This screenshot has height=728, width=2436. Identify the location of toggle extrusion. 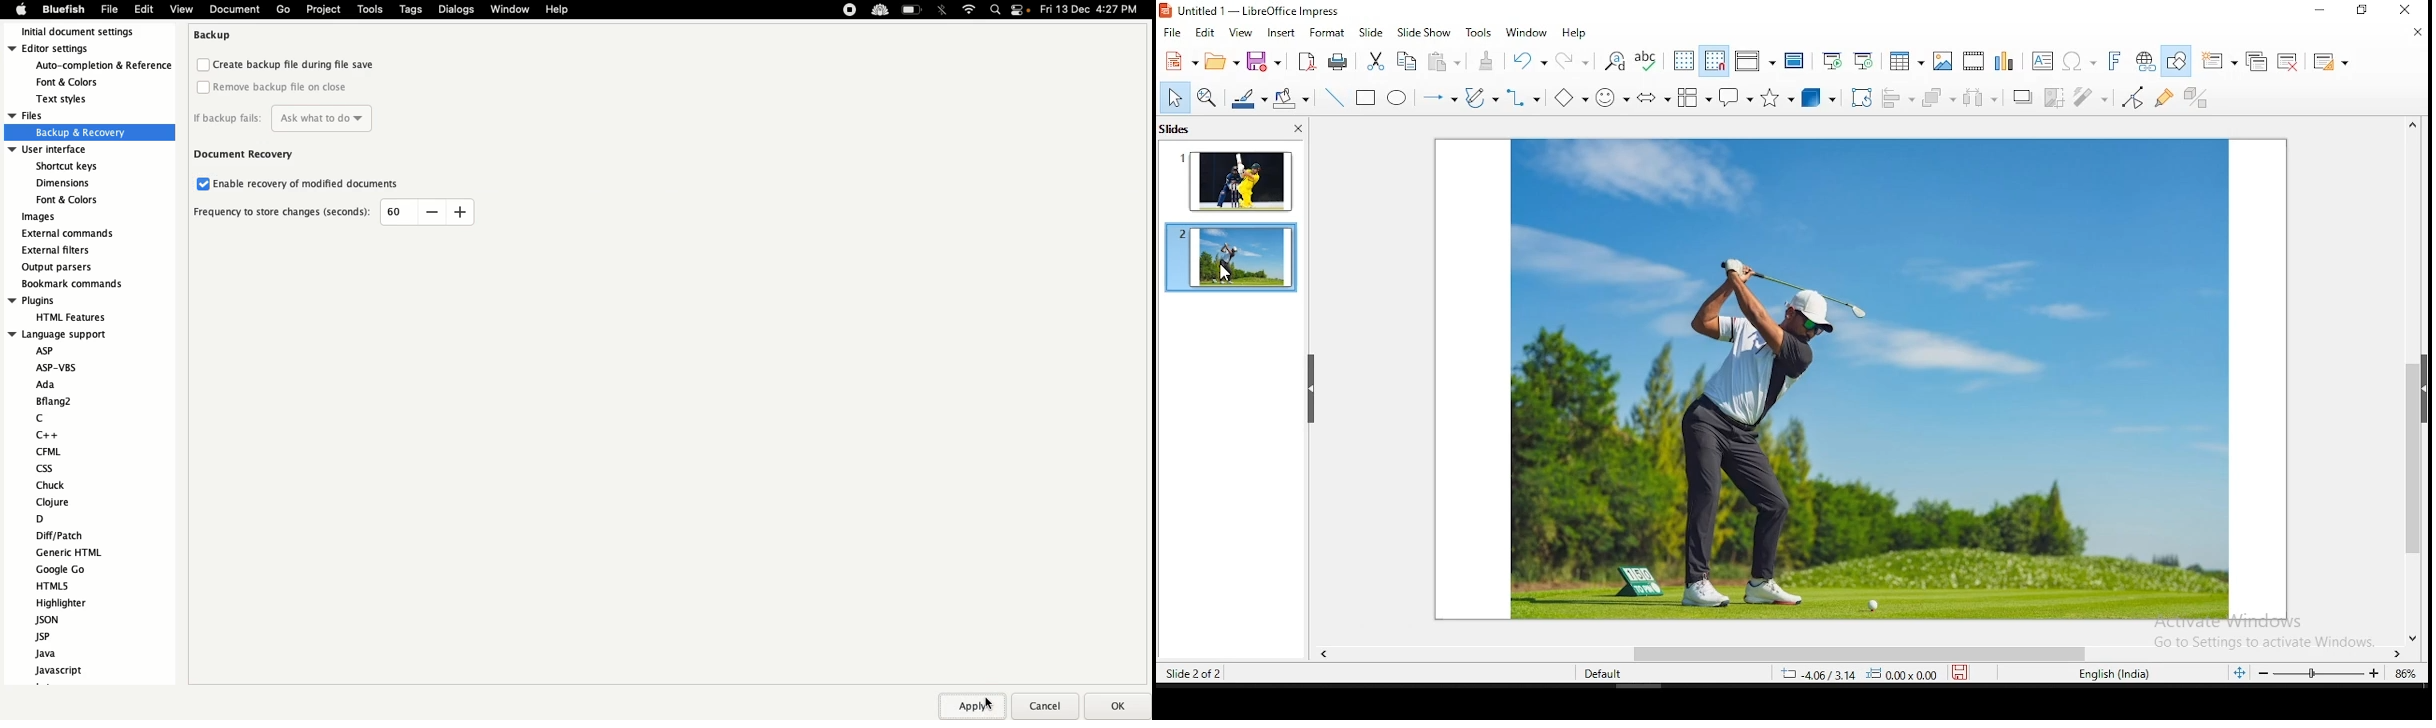
(2200, 99).